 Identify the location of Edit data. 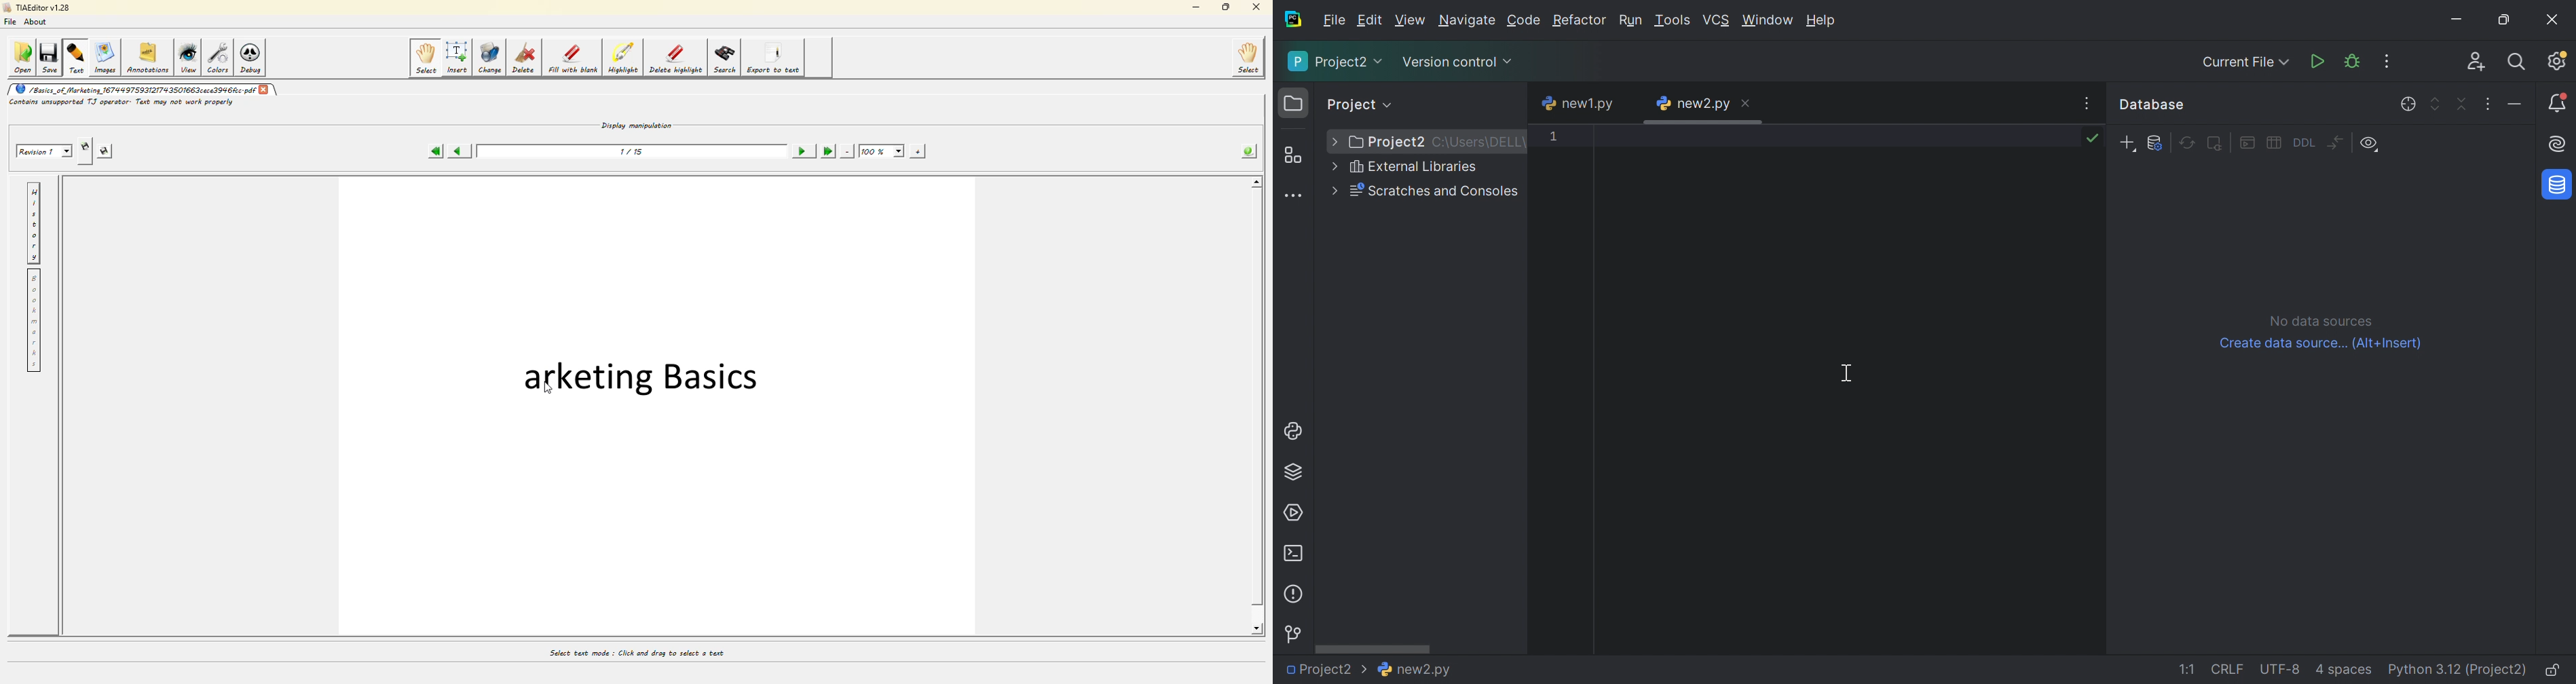
(2275, 144).